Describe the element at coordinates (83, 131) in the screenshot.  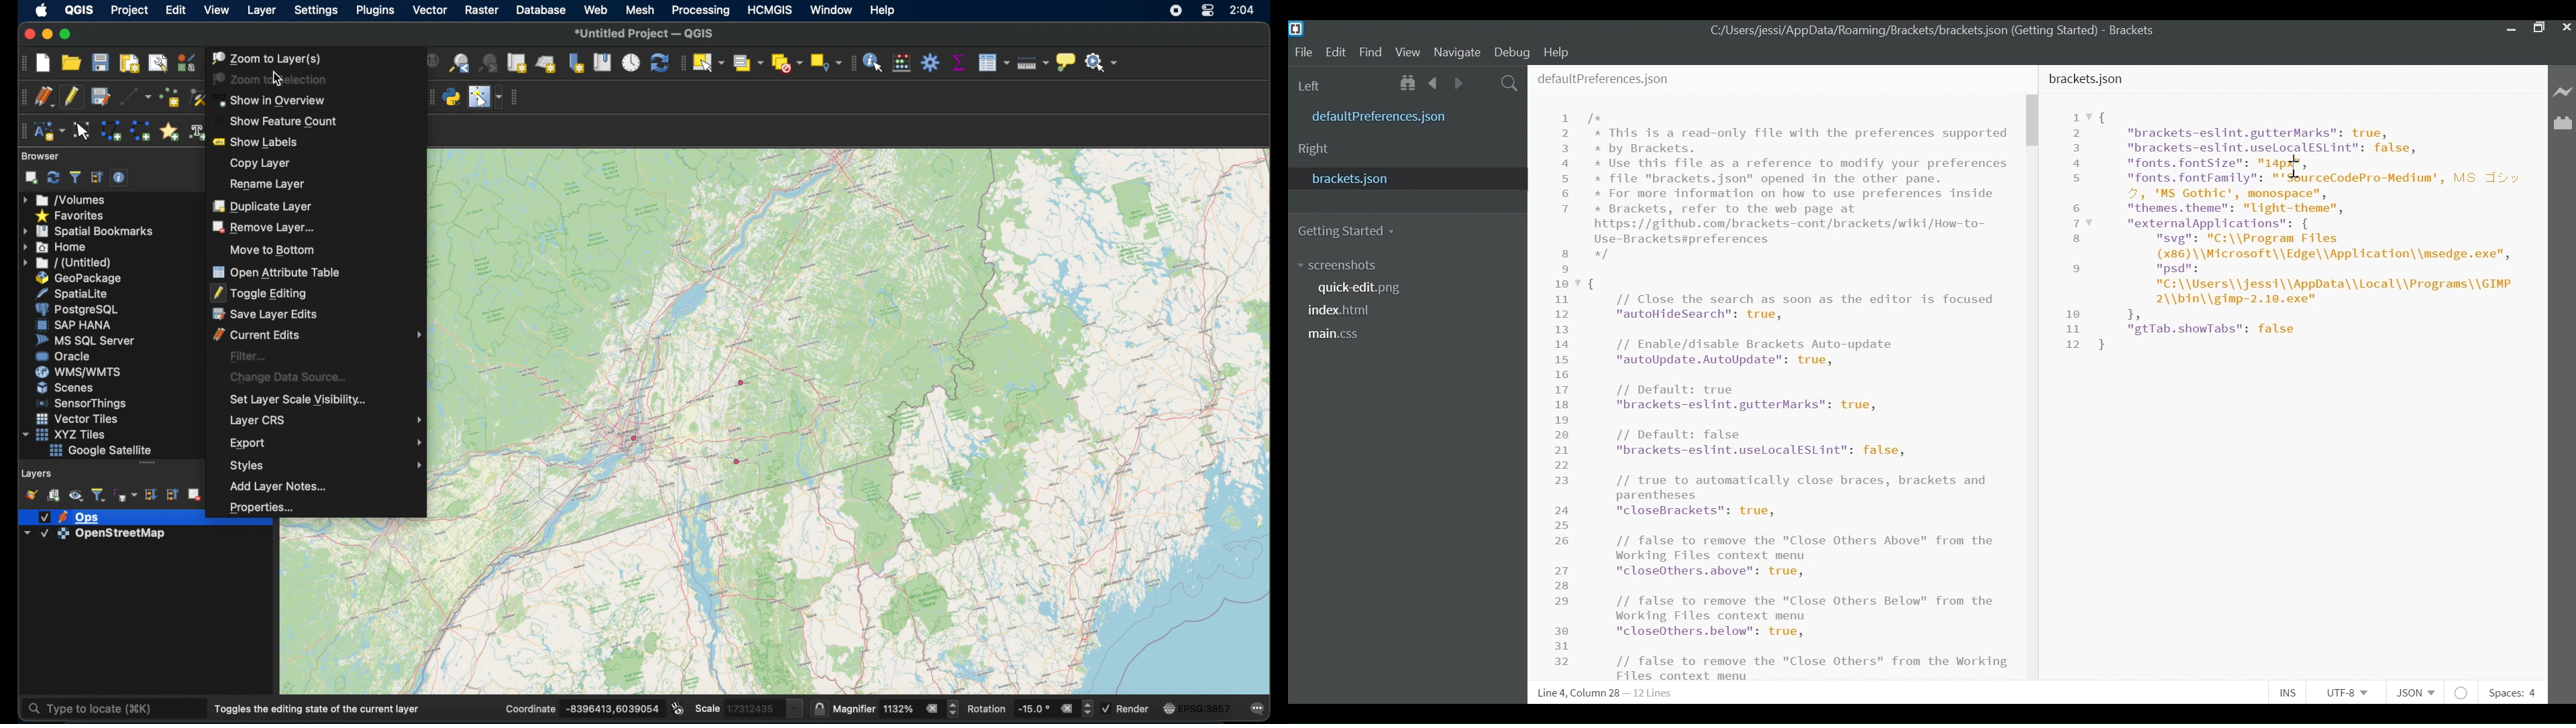
I see `modify annotations` at that location.